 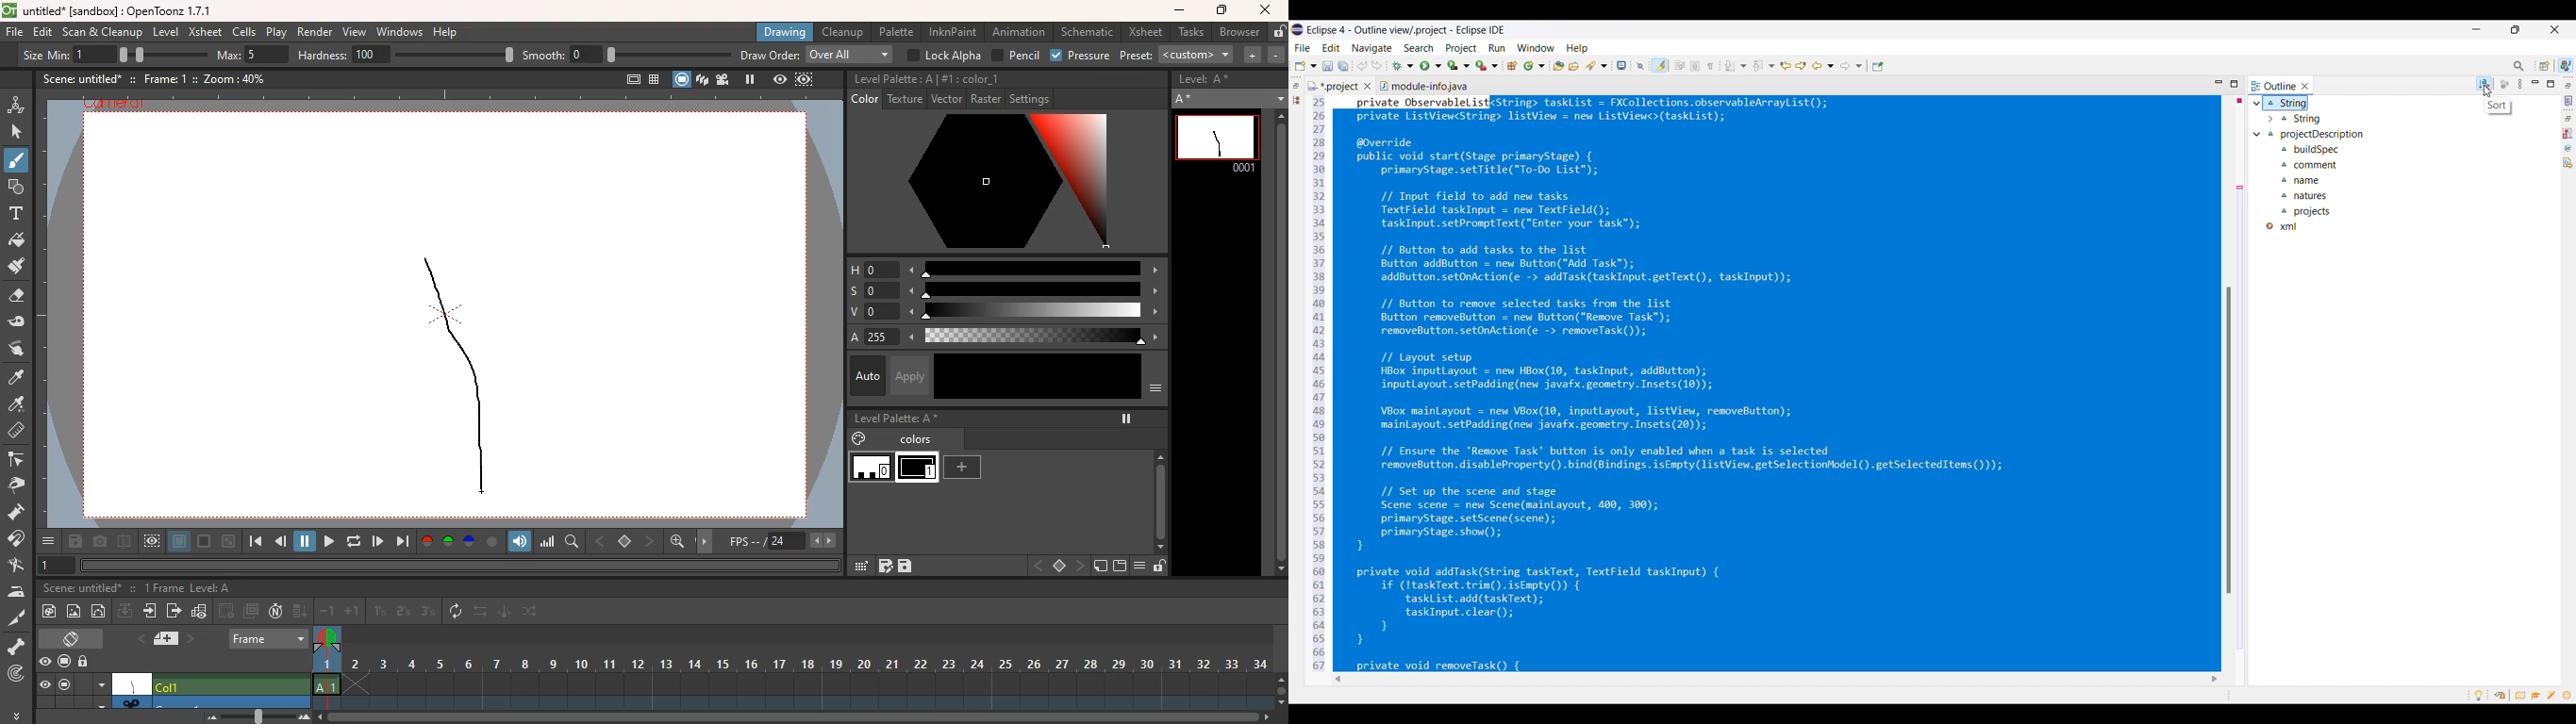 I want to click on cursor, so click(x=2485, y=93).